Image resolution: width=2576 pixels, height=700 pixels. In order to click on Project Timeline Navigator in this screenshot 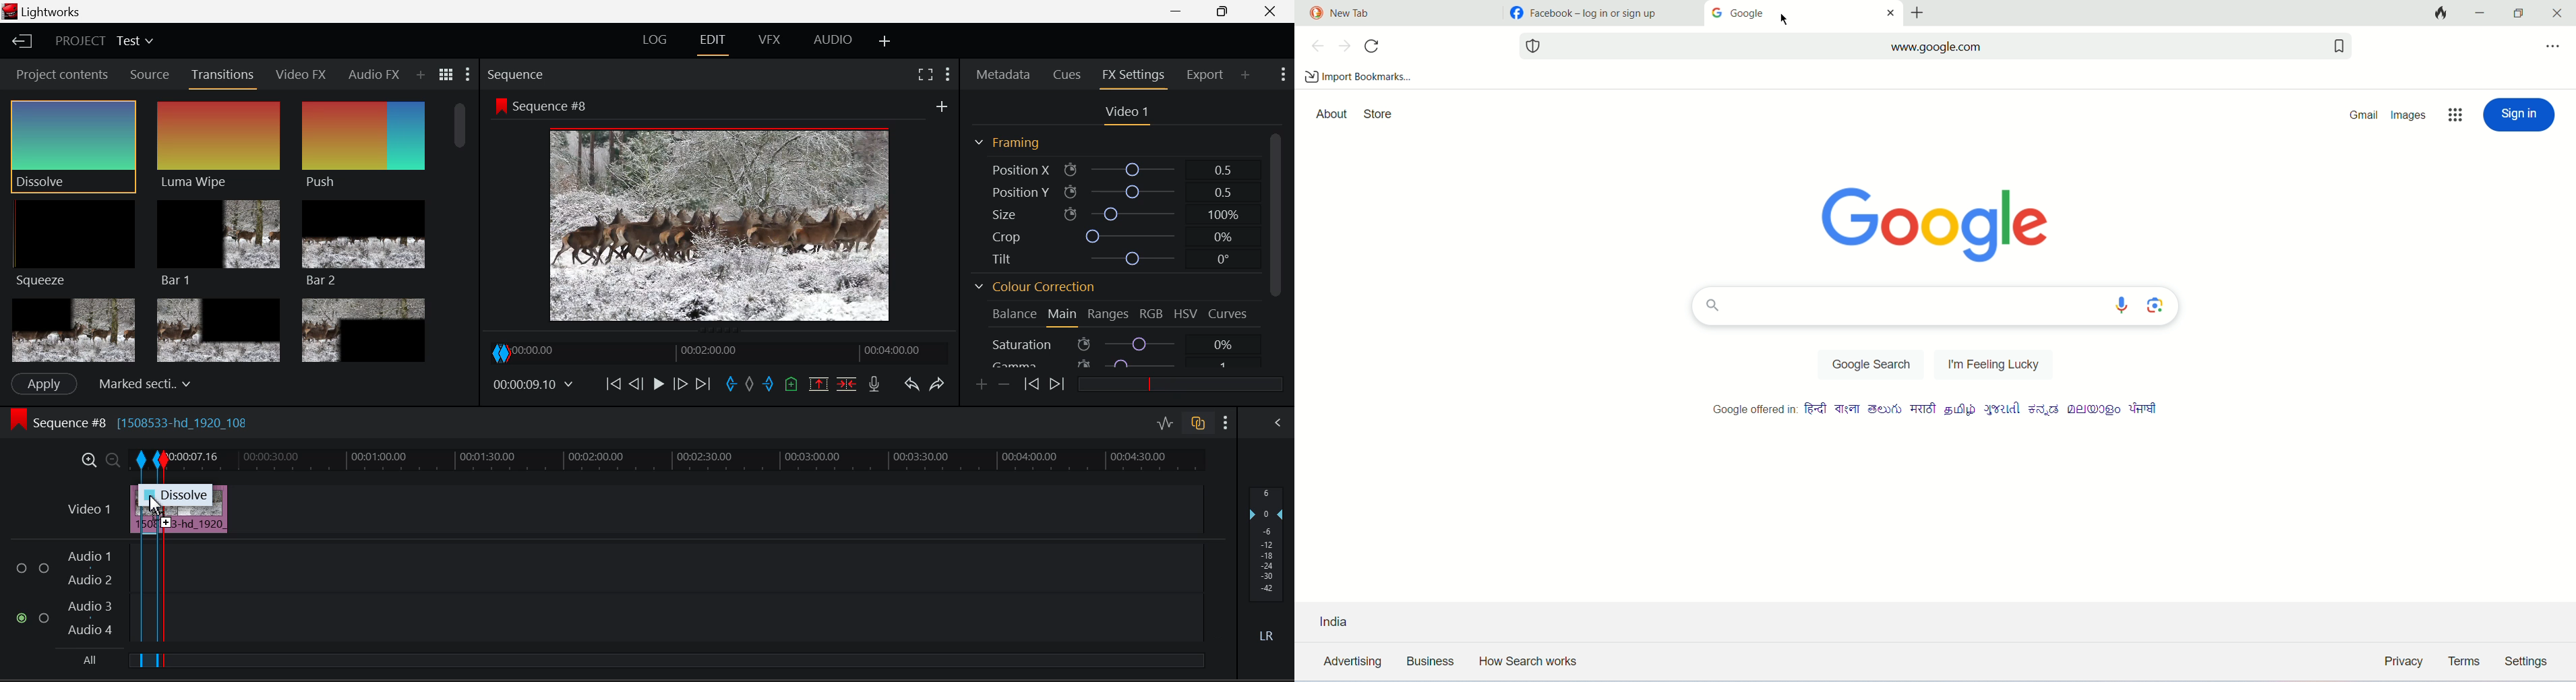, I will do `click(717, 352)`.